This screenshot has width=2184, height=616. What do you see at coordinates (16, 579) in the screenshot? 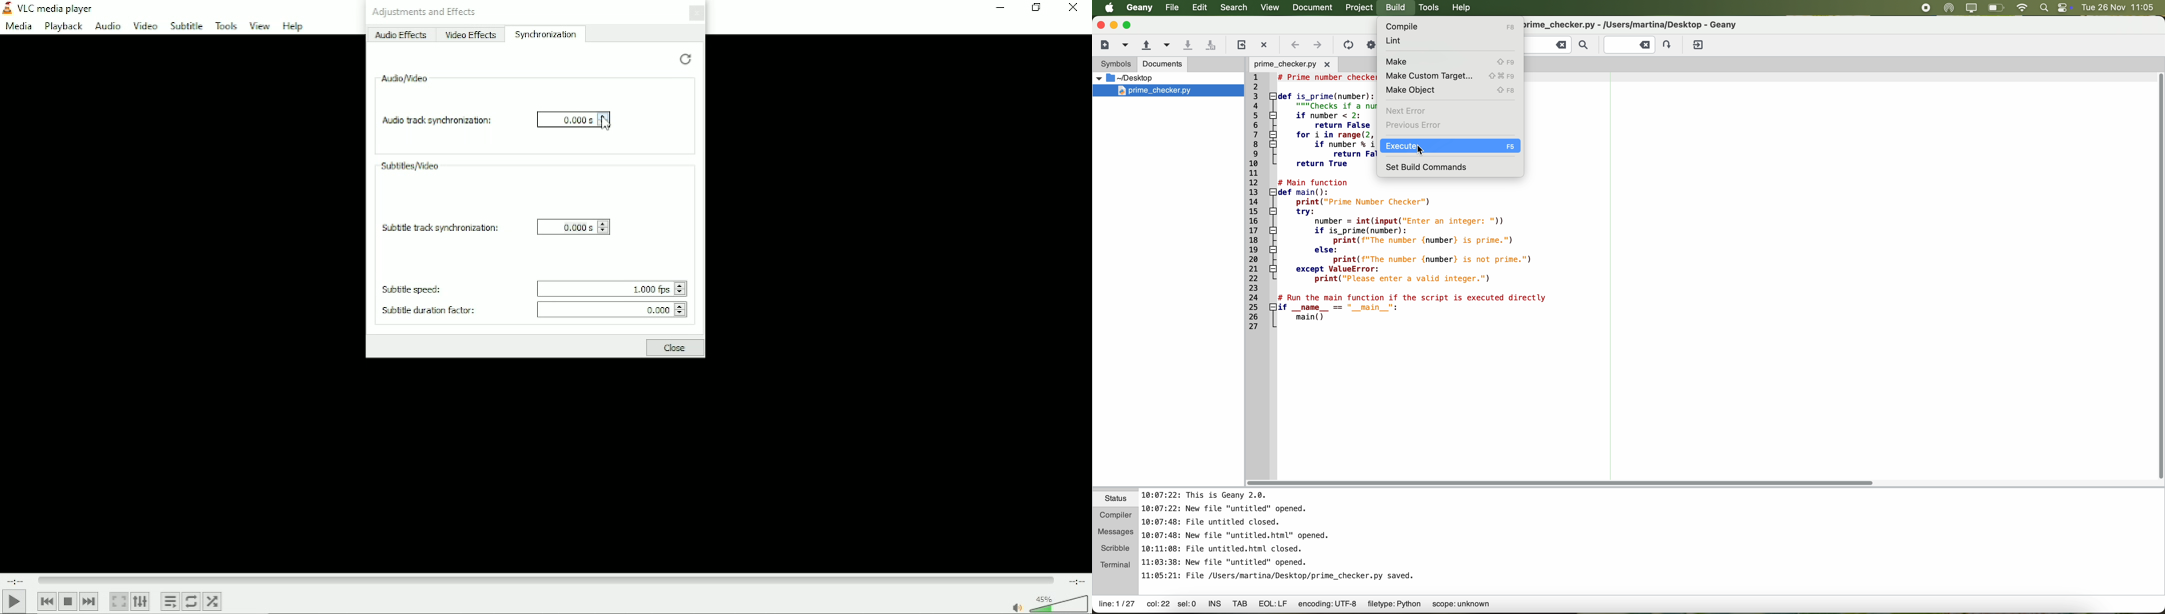
I see `Elapsed time` at bounding box center [16, 579].